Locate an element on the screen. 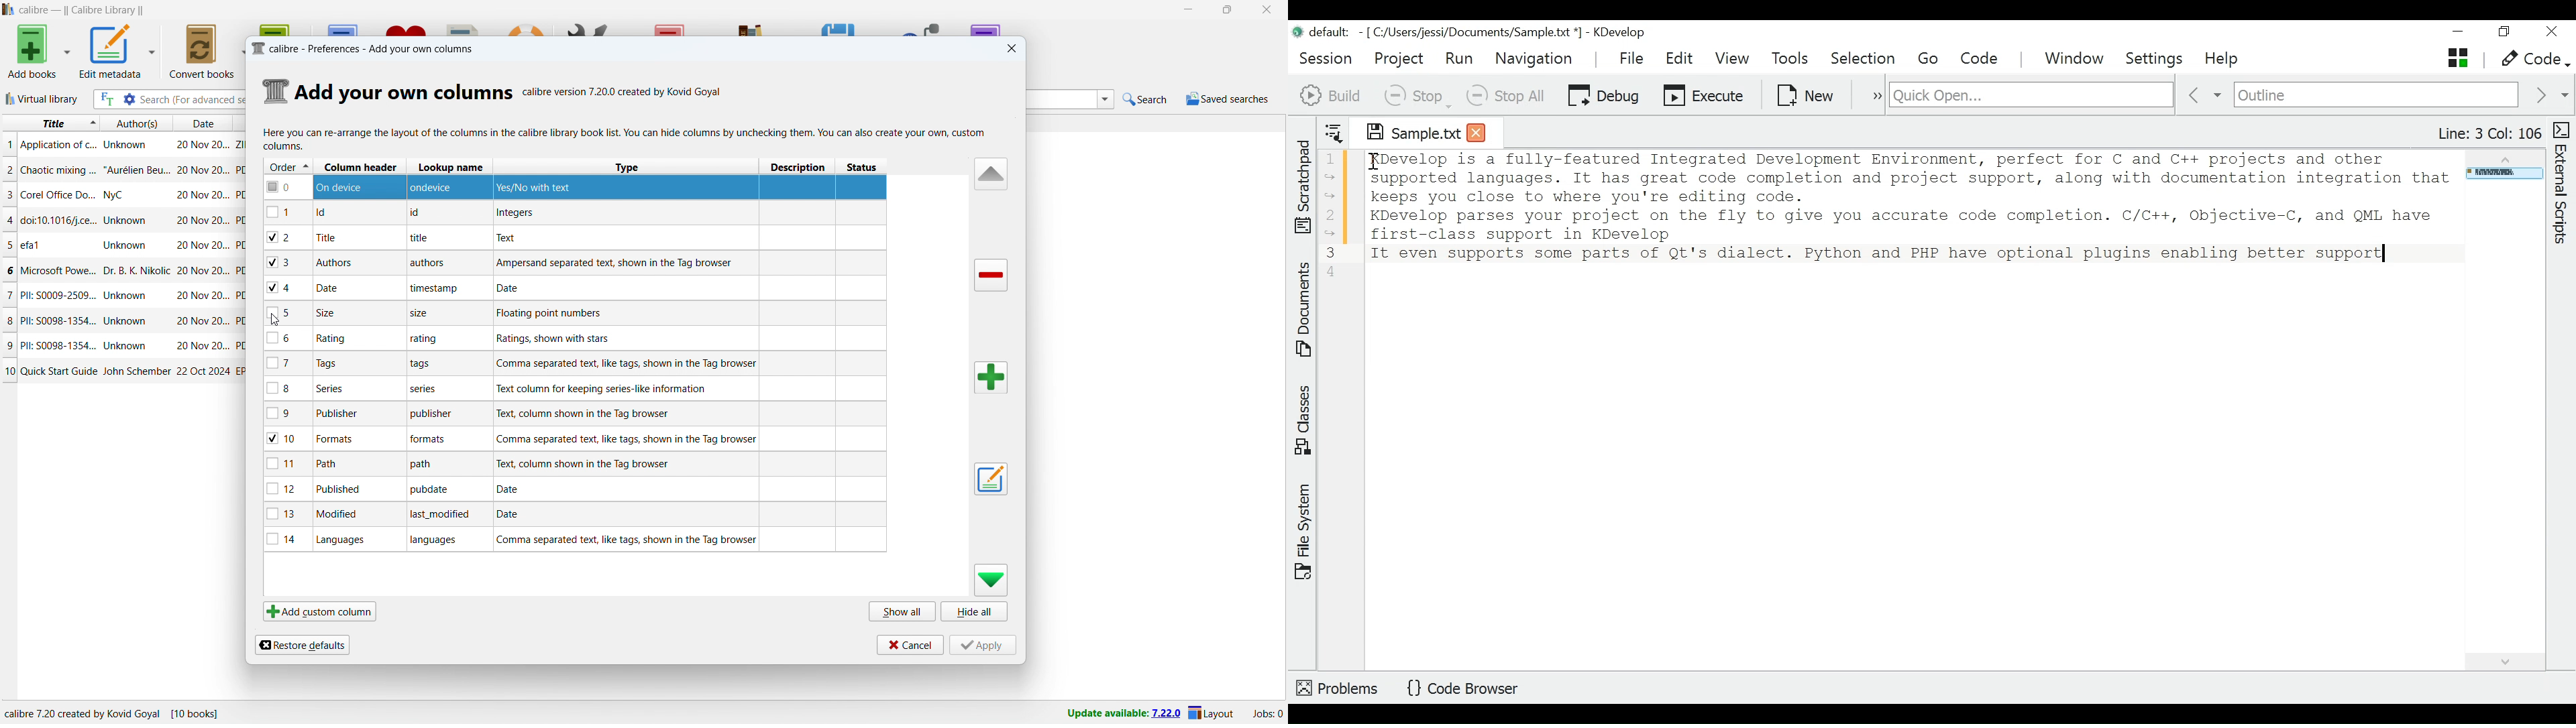 The image size is (2576, 728). calibre - Preferences - Add your own columns is located at coordinates (378, 48).